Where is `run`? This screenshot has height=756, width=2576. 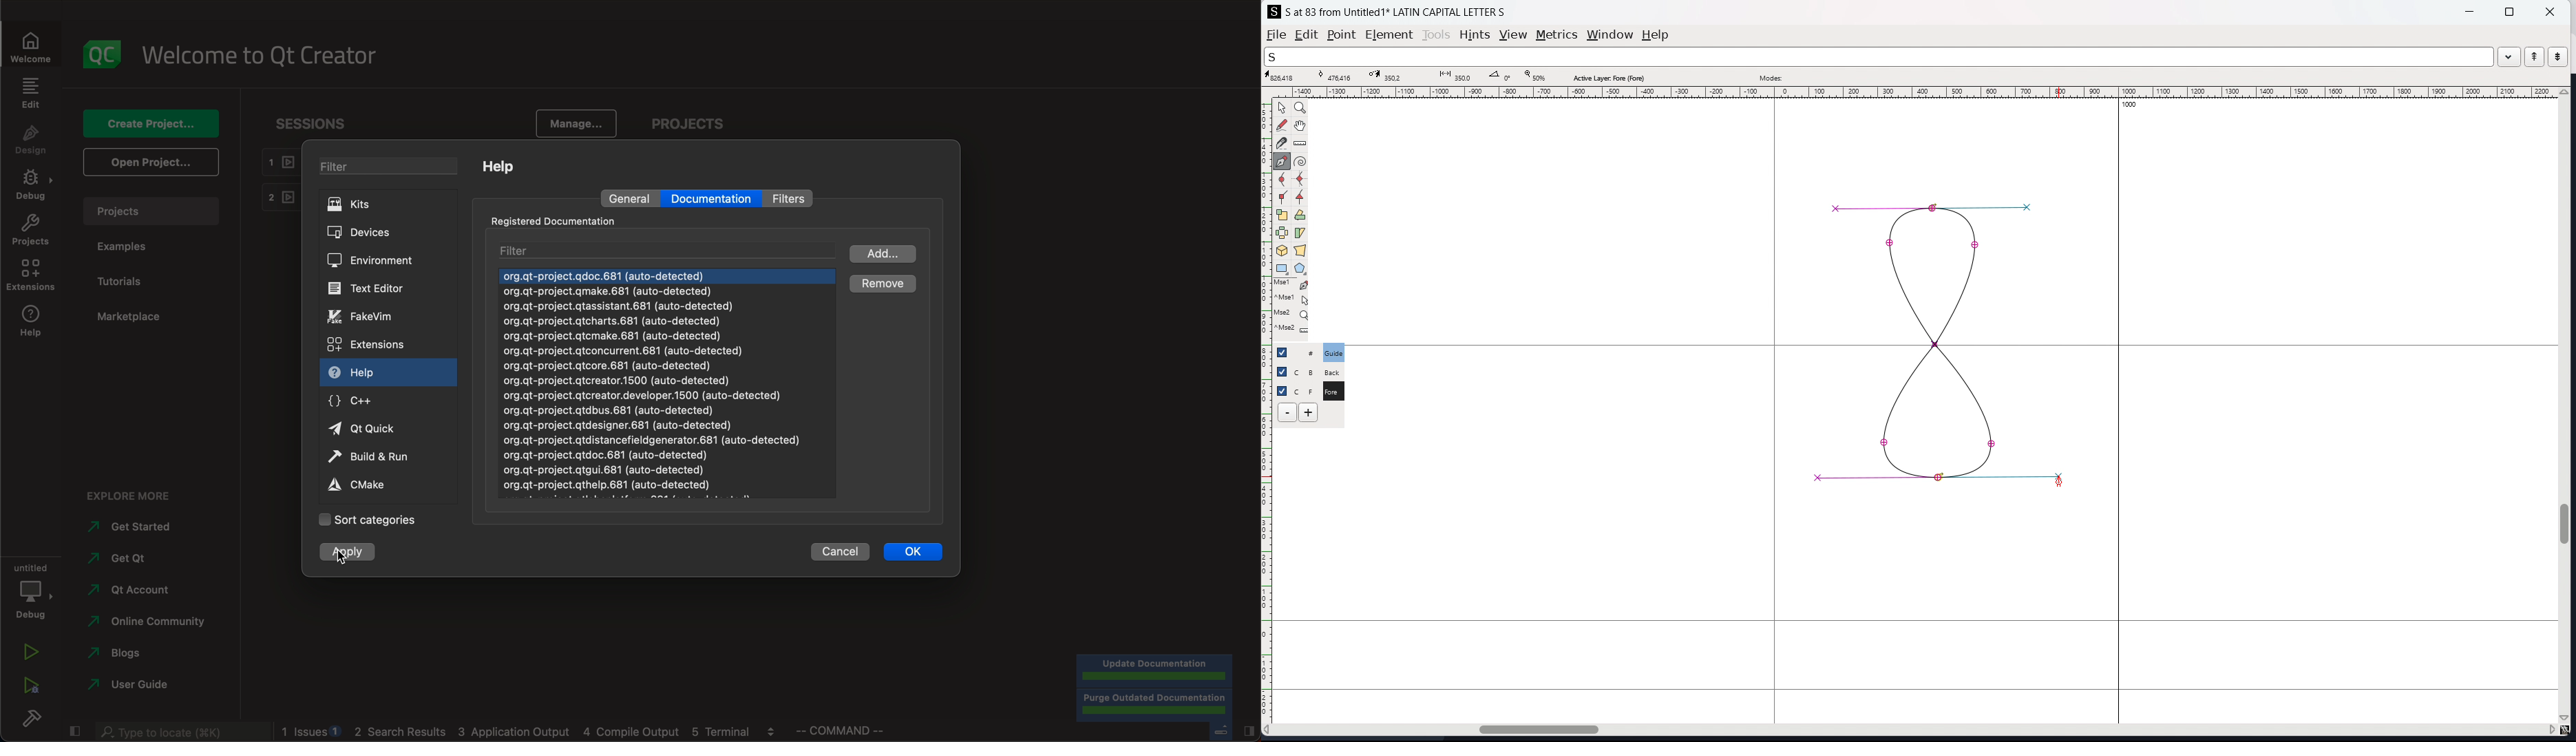
run is located at coordinates (31, 651).